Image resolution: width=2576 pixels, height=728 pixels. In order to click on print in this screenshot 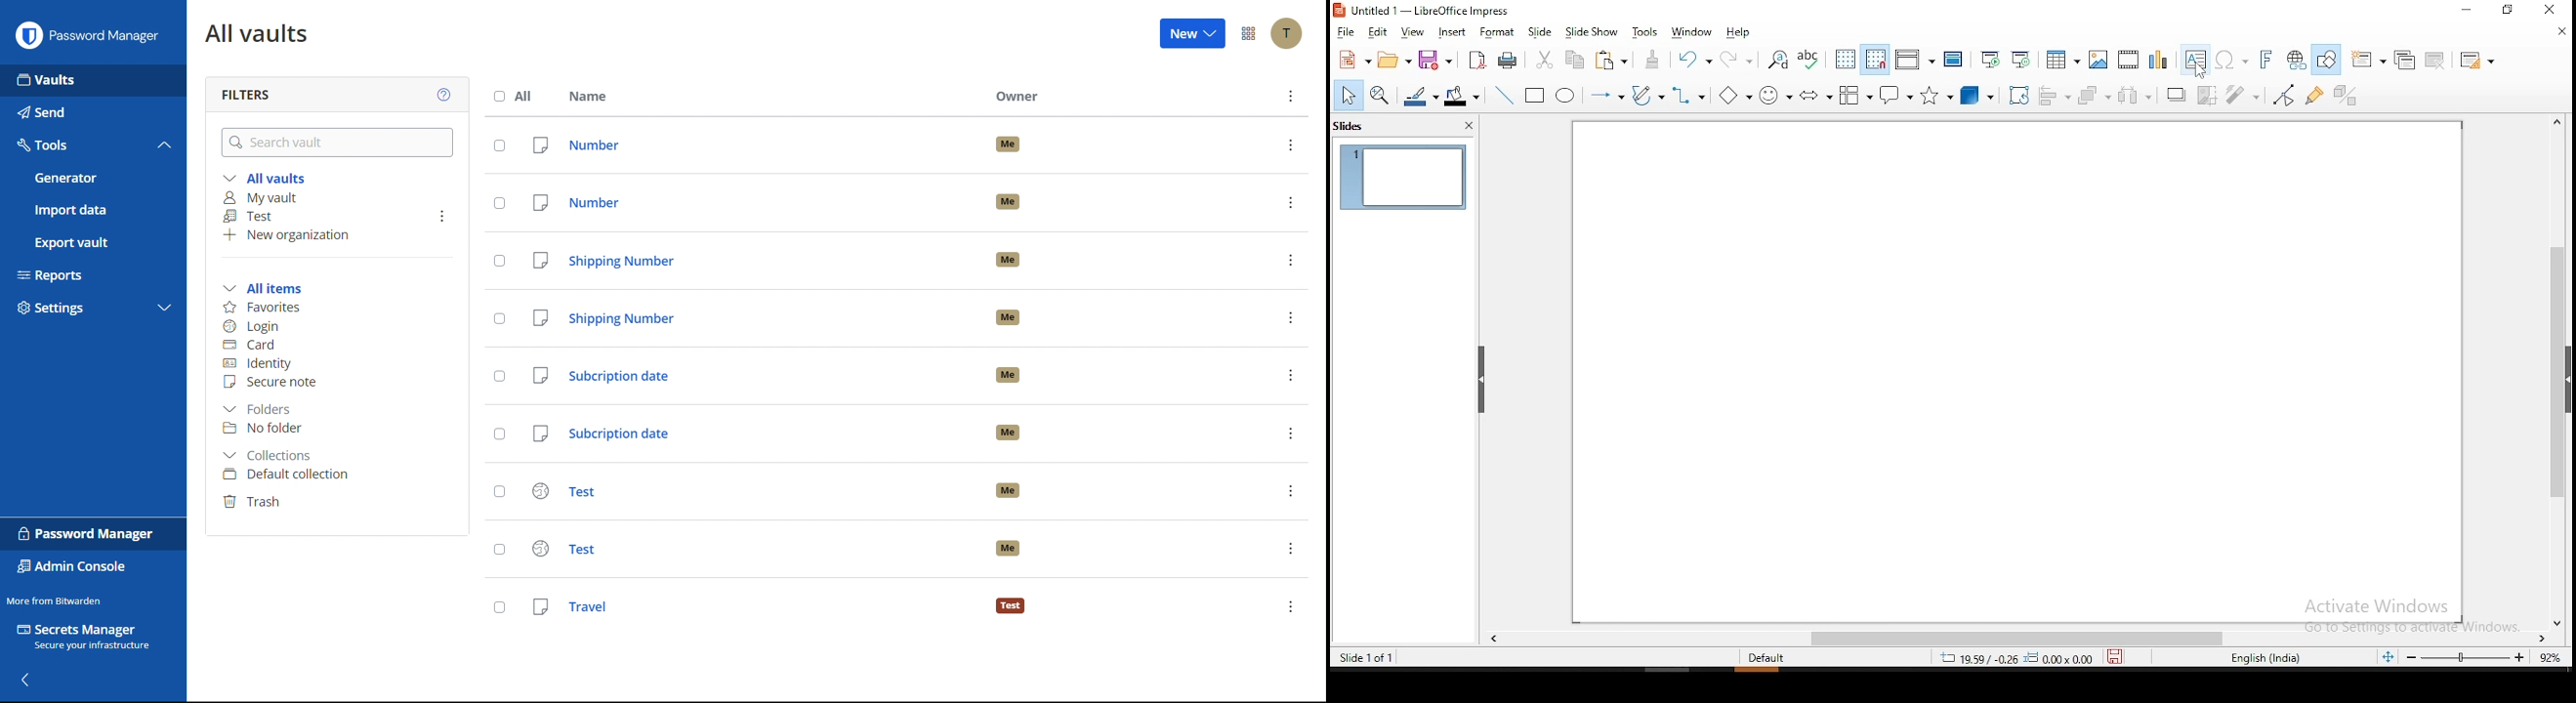, I will do `click(1510, 62)`.